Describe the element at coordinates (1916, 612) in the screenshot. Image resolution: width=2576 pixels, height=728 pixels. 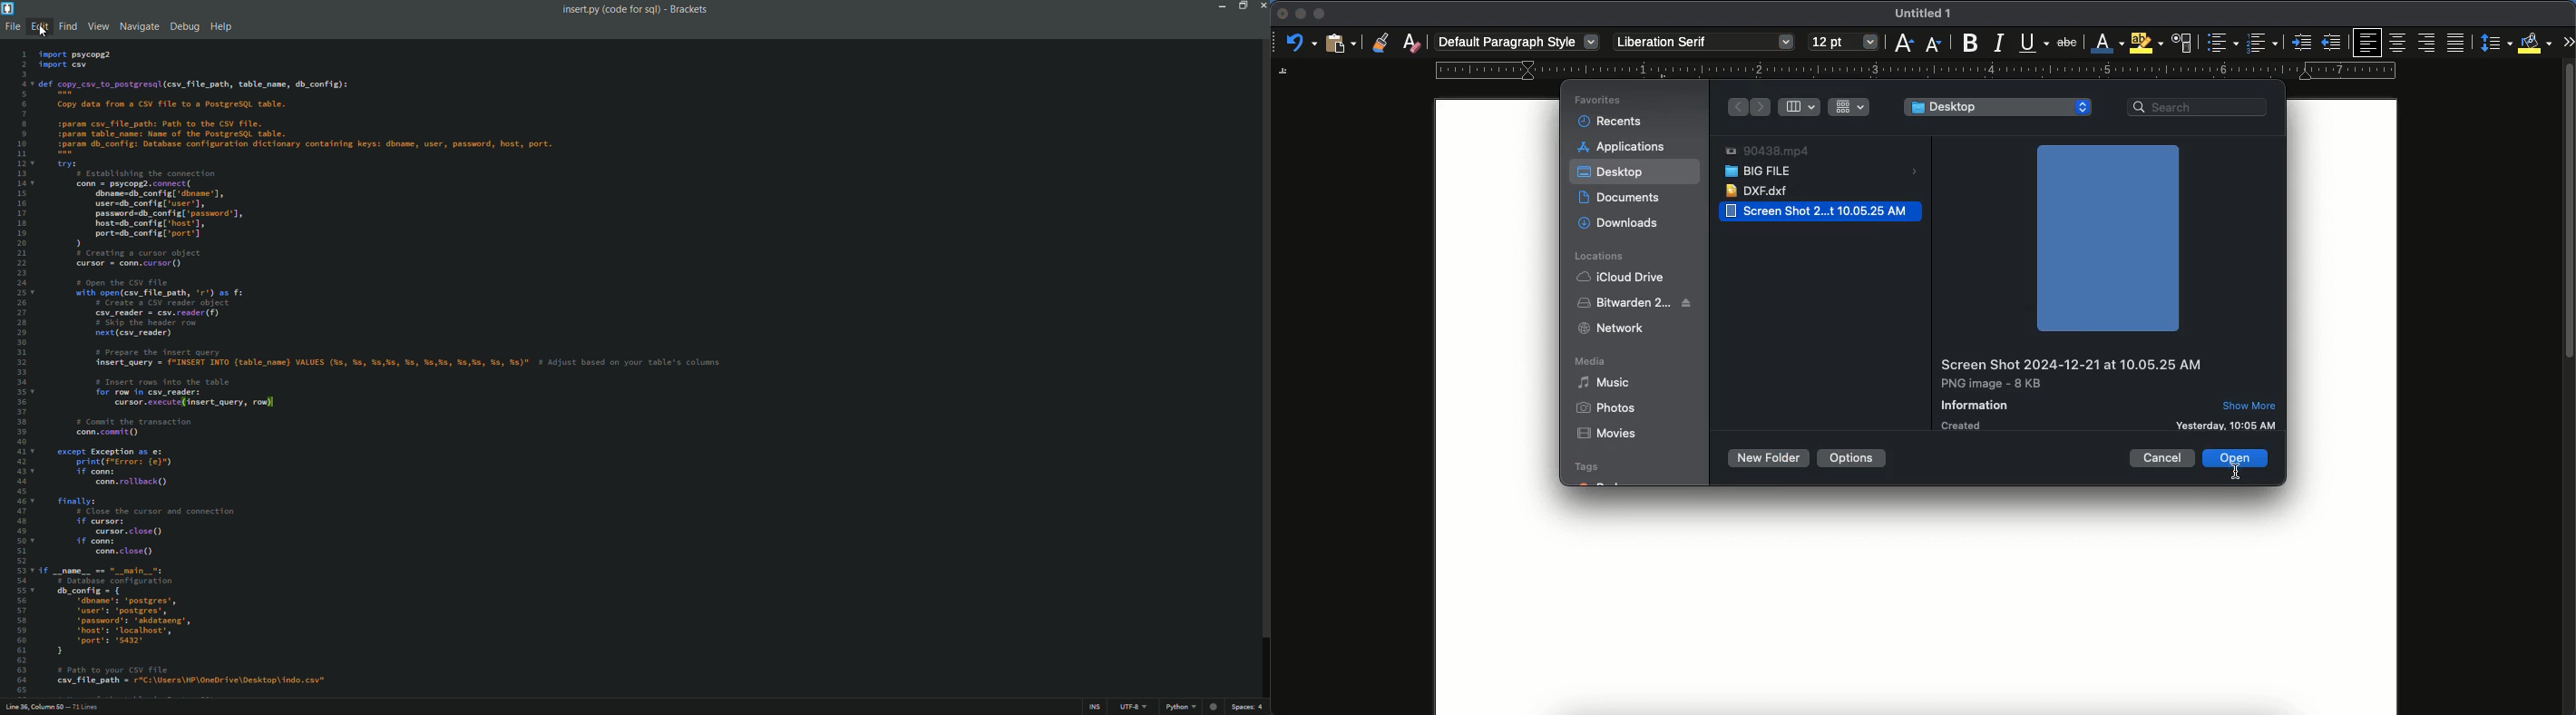
I see `page` at that location.